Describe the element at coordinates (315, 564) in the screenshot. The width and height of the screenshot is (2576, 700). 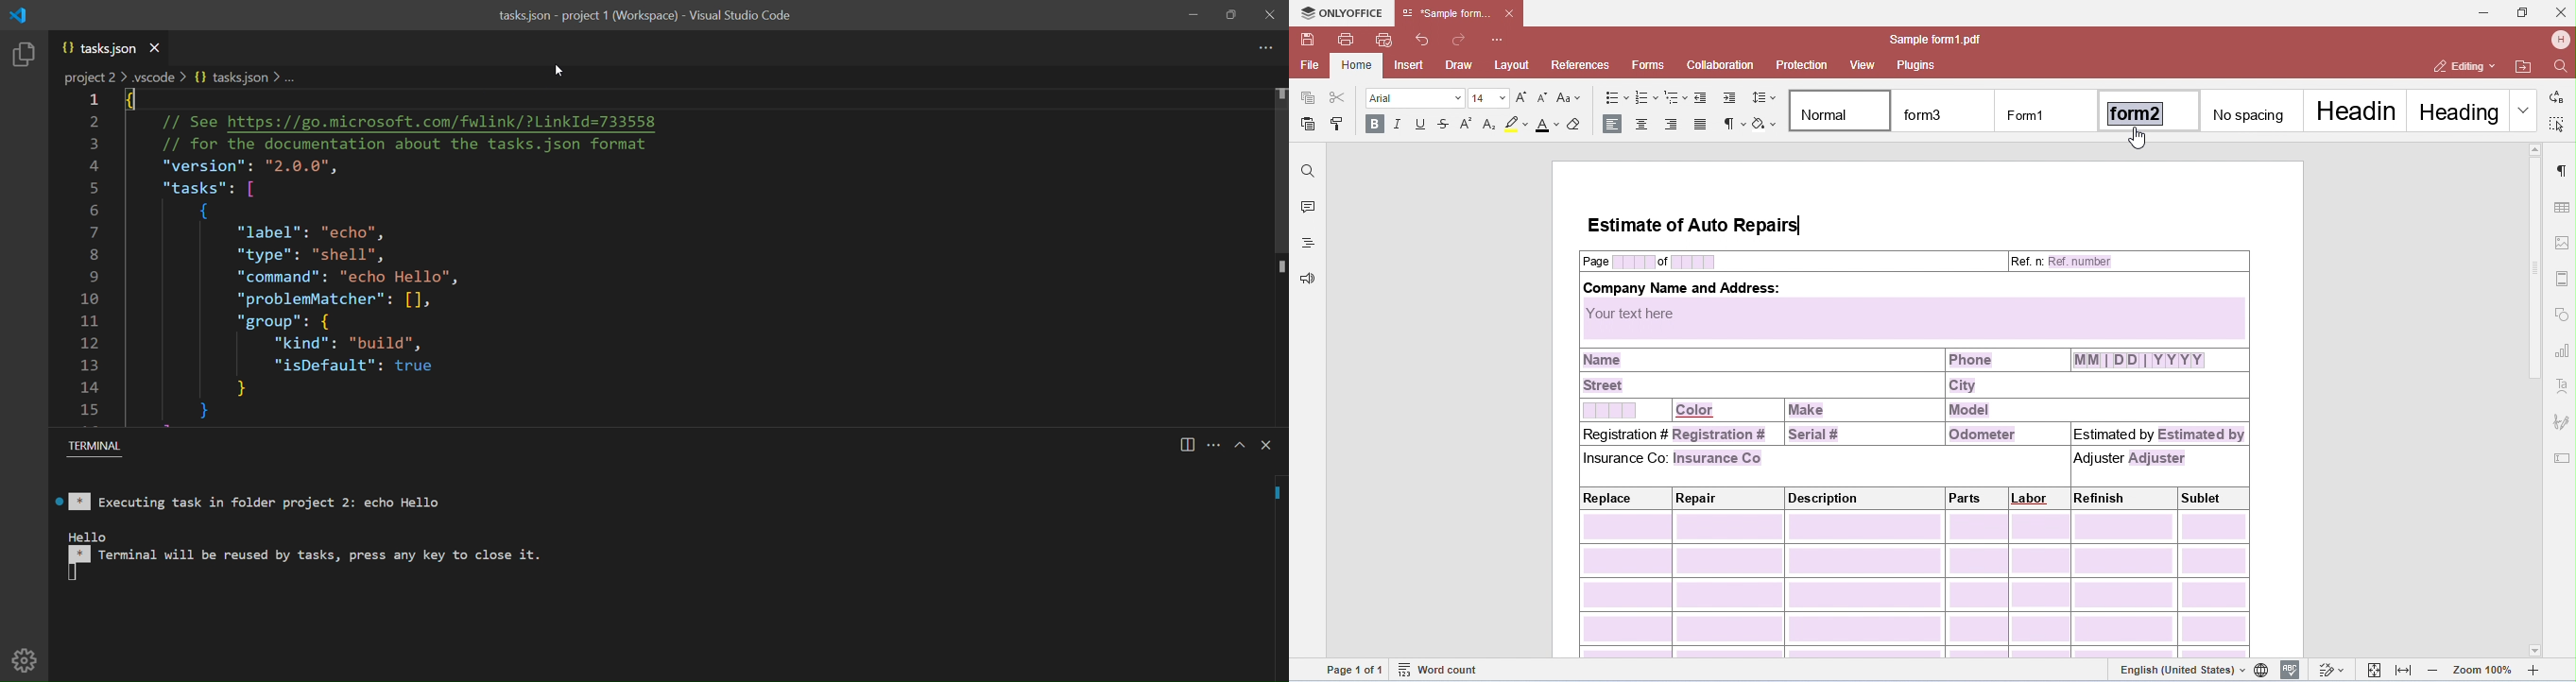
I see `rello
in Terminal will be reused by tasks, press any key to close it.` at that location.